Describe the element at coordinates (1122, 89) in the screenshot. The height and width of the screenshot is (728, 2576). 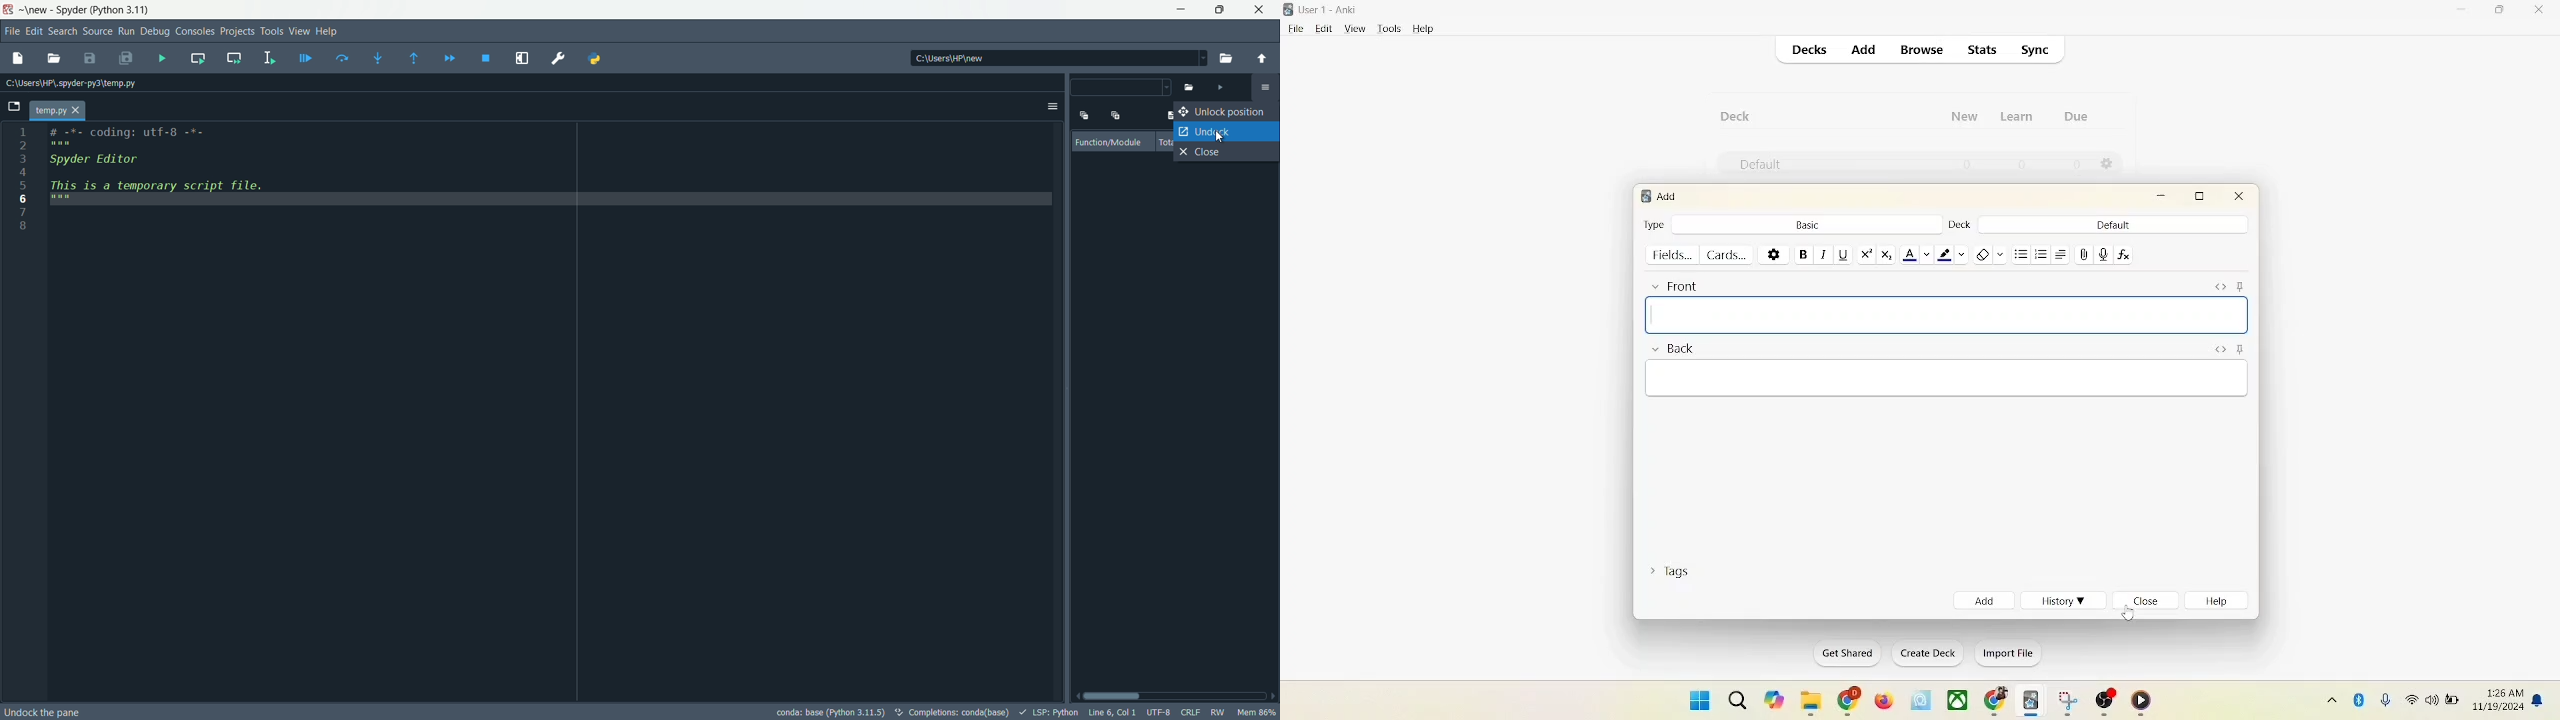
I see `dropdown` at that location.